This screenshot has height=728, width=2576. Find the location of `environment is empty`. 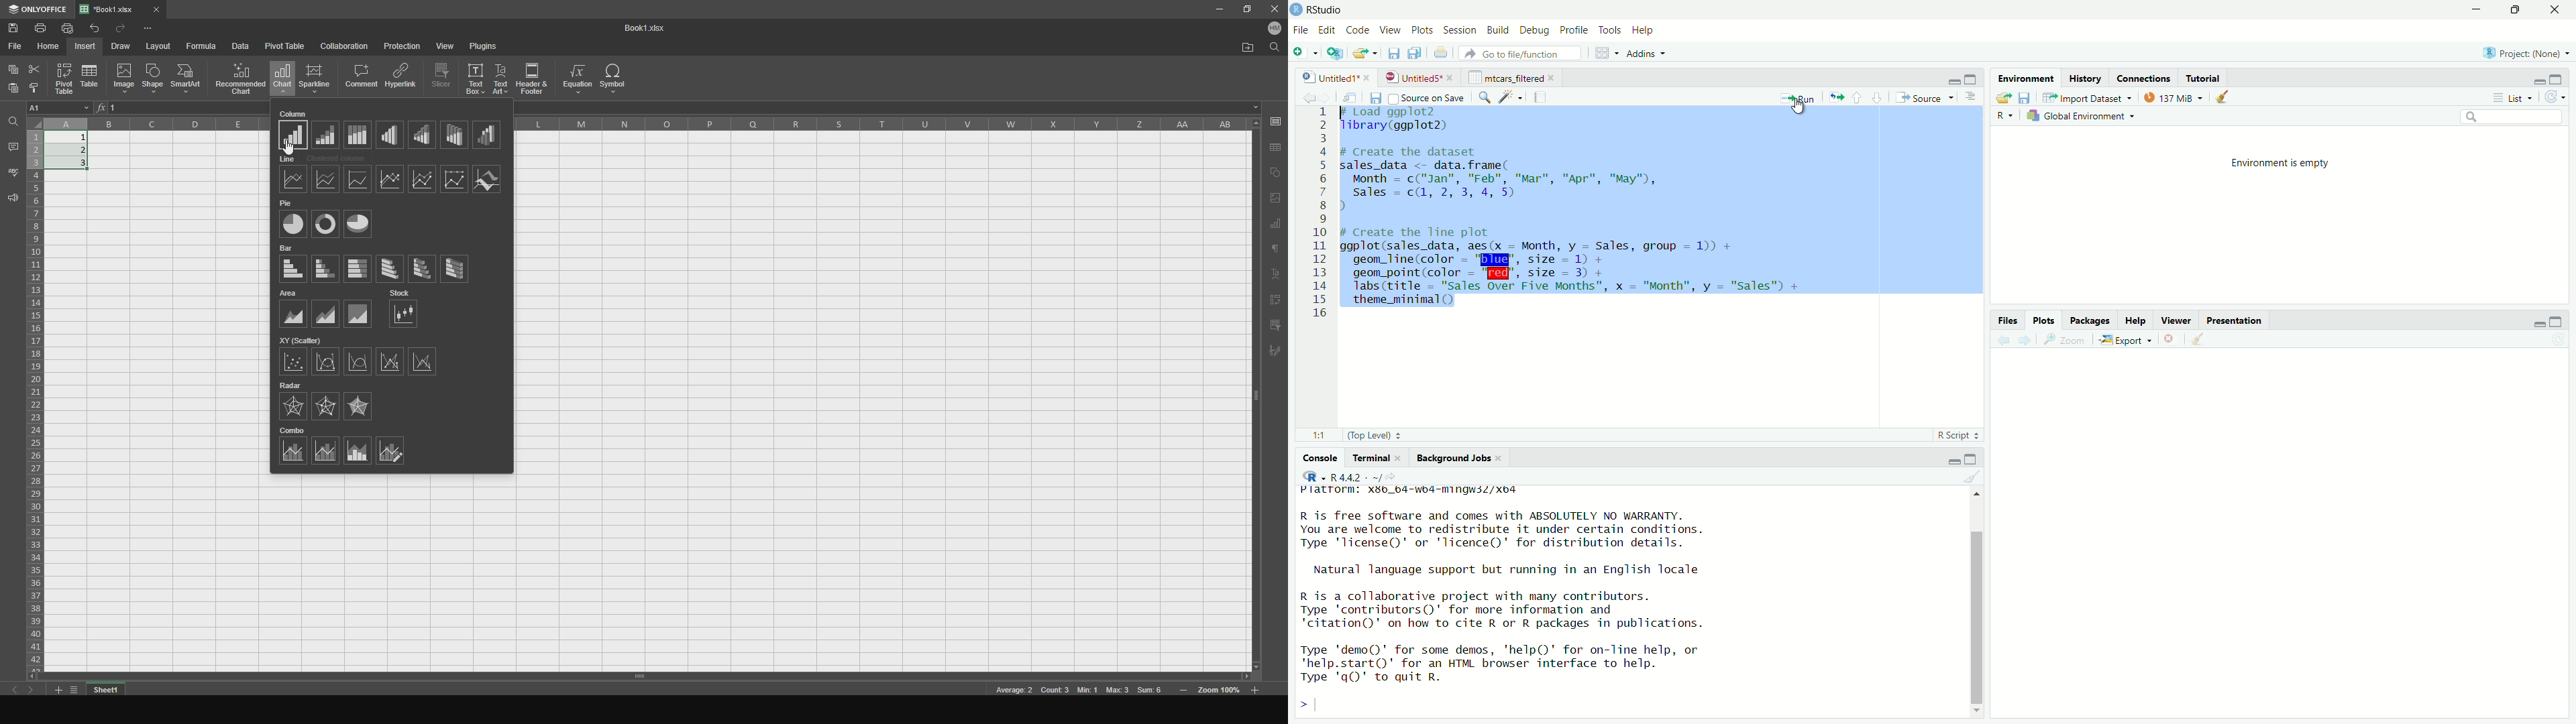

environment is empty is located at coordinates (2280, 164).